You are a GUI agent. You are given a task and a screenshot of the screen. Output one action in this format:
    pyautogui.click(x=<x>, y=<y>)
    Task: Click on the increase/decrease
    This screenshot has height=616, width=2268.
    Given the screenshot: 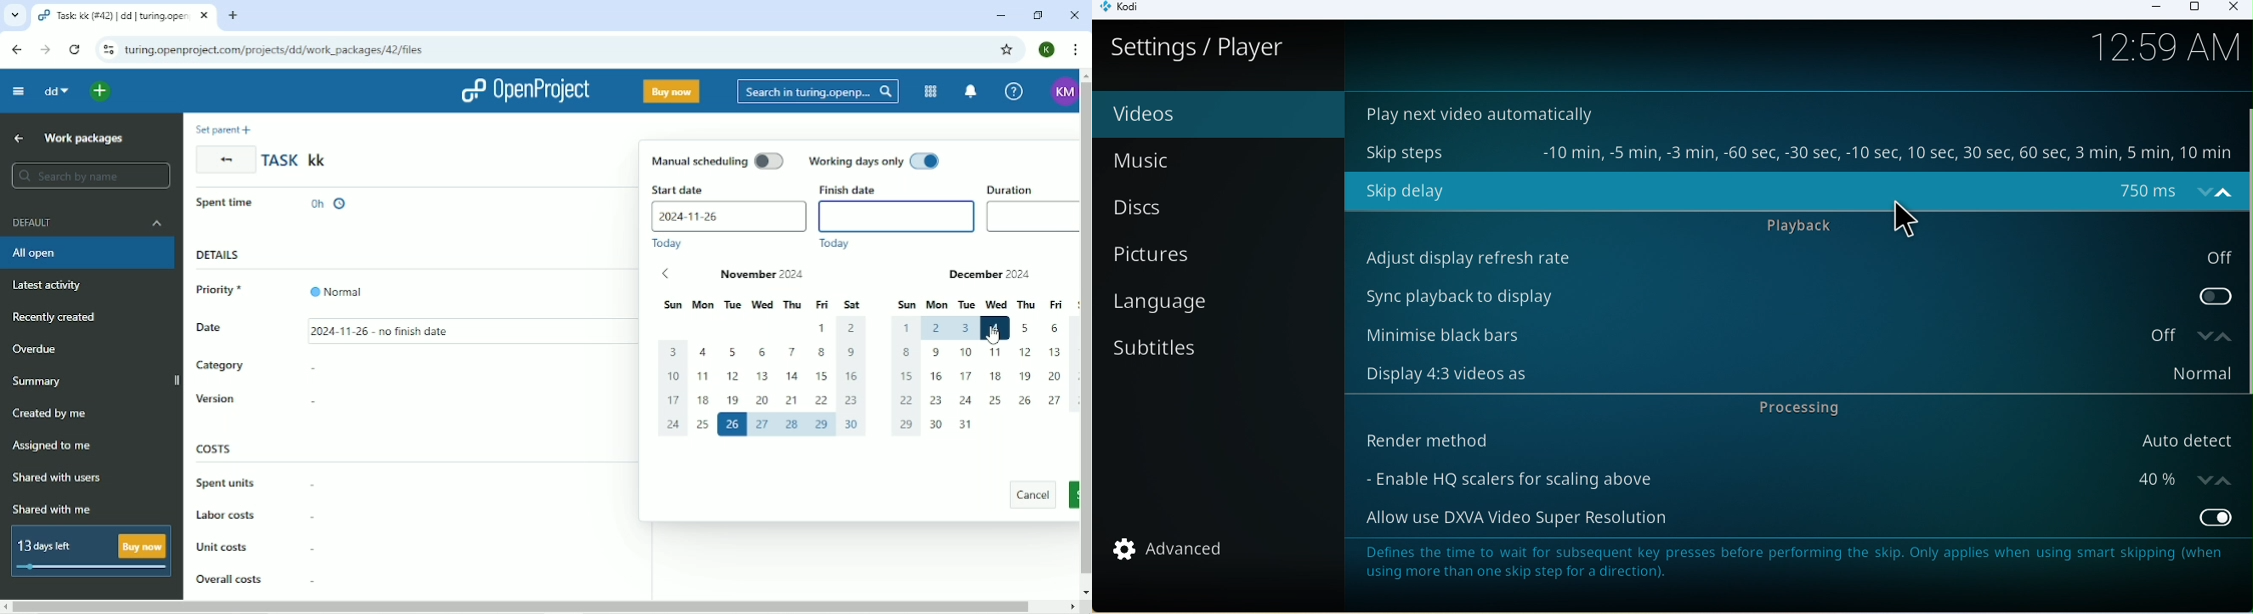 What is the action you would take?
    pyautogui.click(x=2210, y=192)
    